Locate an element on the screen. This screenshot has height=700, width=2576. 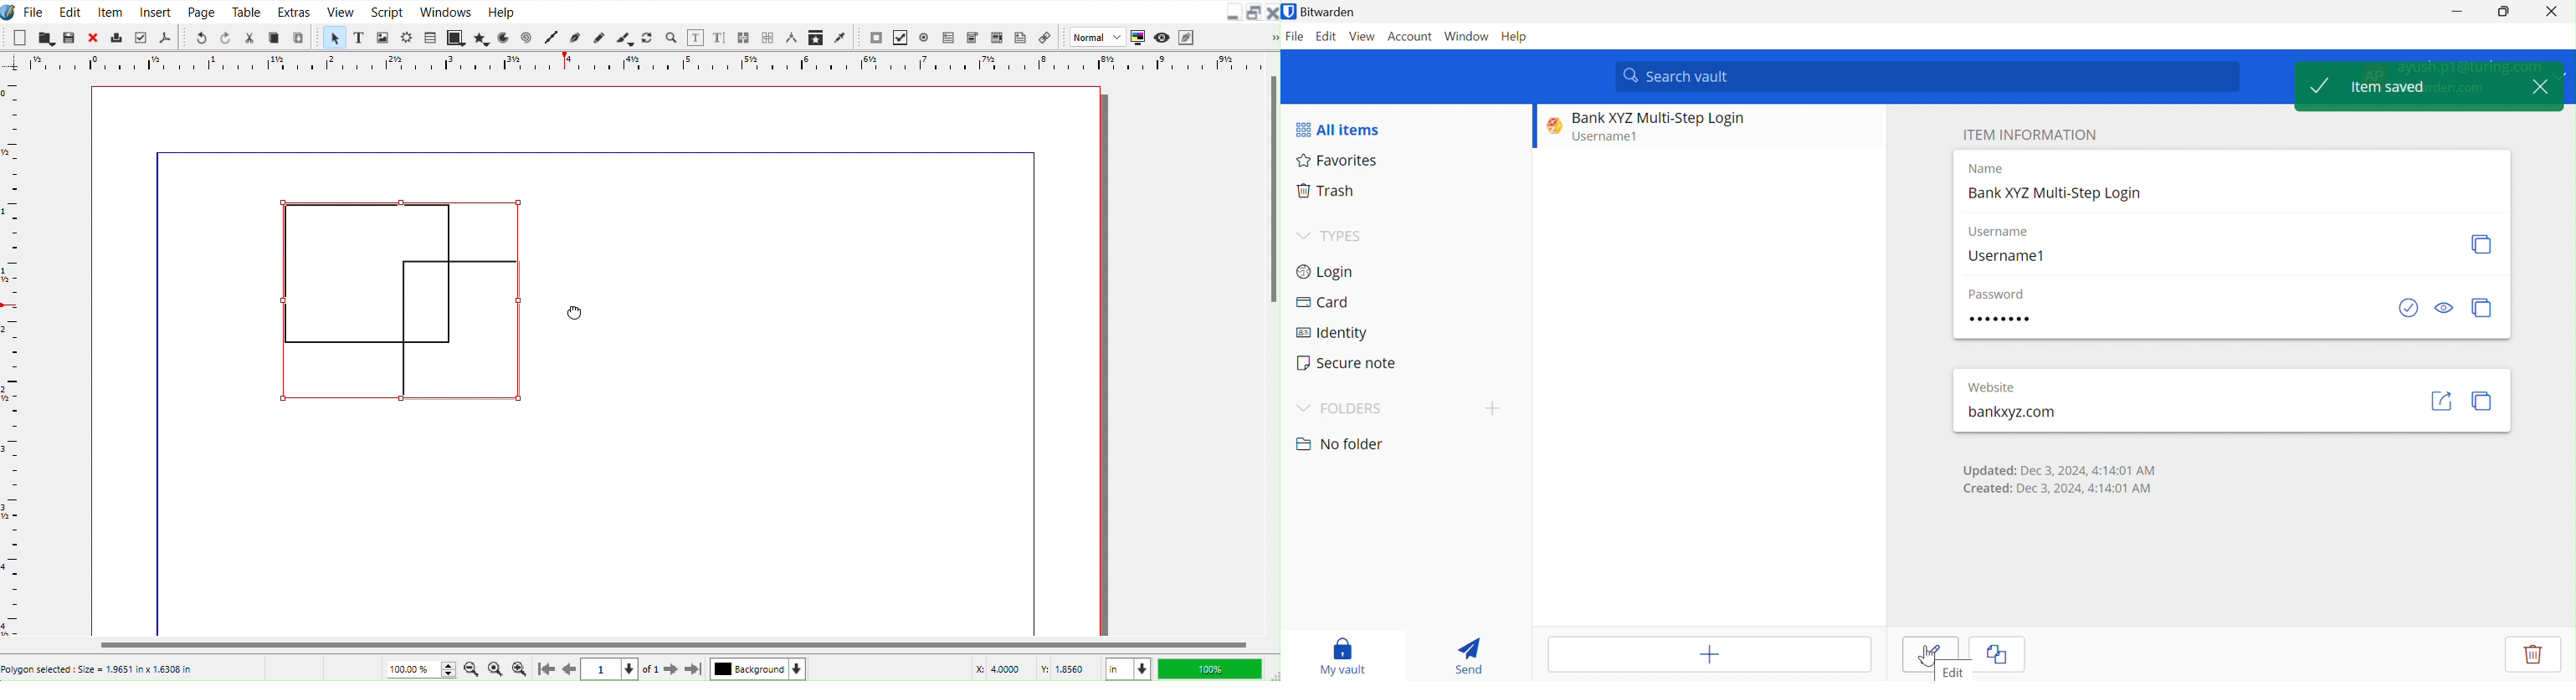
Edit in Preview mode is located at coordinates (1186, 36).